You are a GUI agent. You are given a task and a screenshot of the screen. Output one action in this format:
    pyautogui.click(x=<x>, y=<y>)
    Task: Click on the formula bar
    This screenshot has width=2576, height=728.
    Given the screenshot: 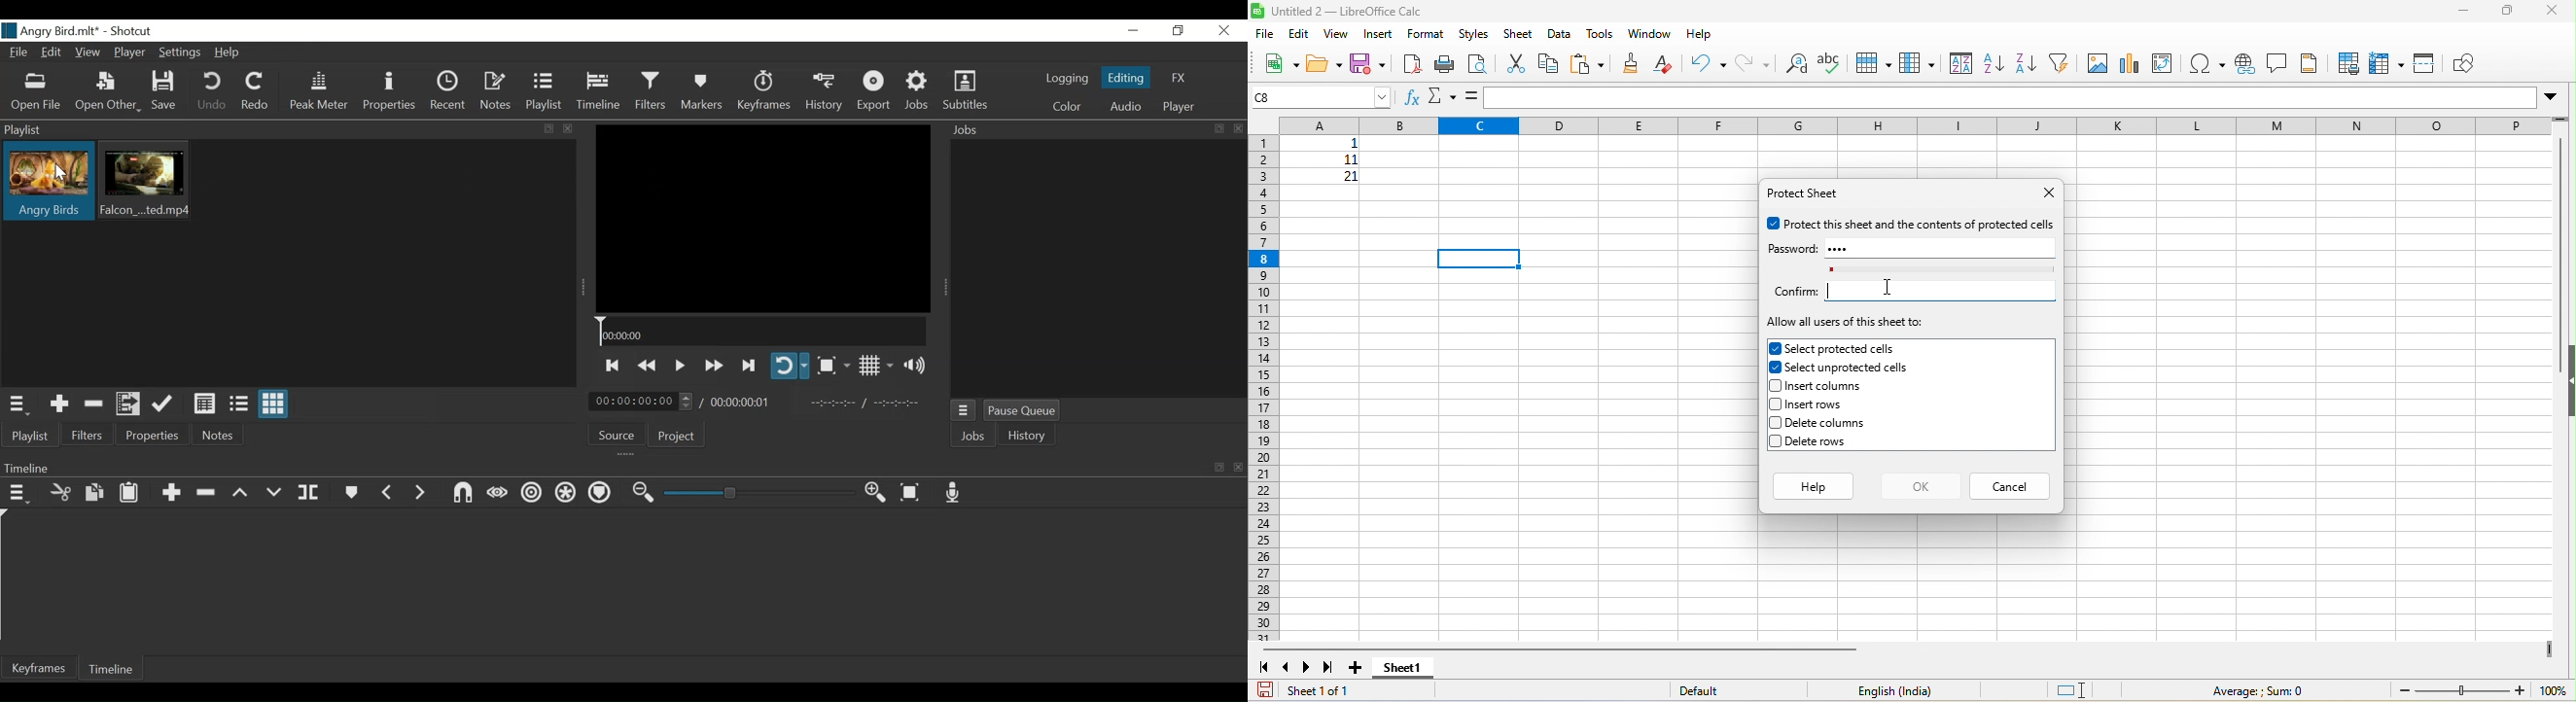 What is the action you would take?
    pyautogui.click(x=2023, y=98)
    